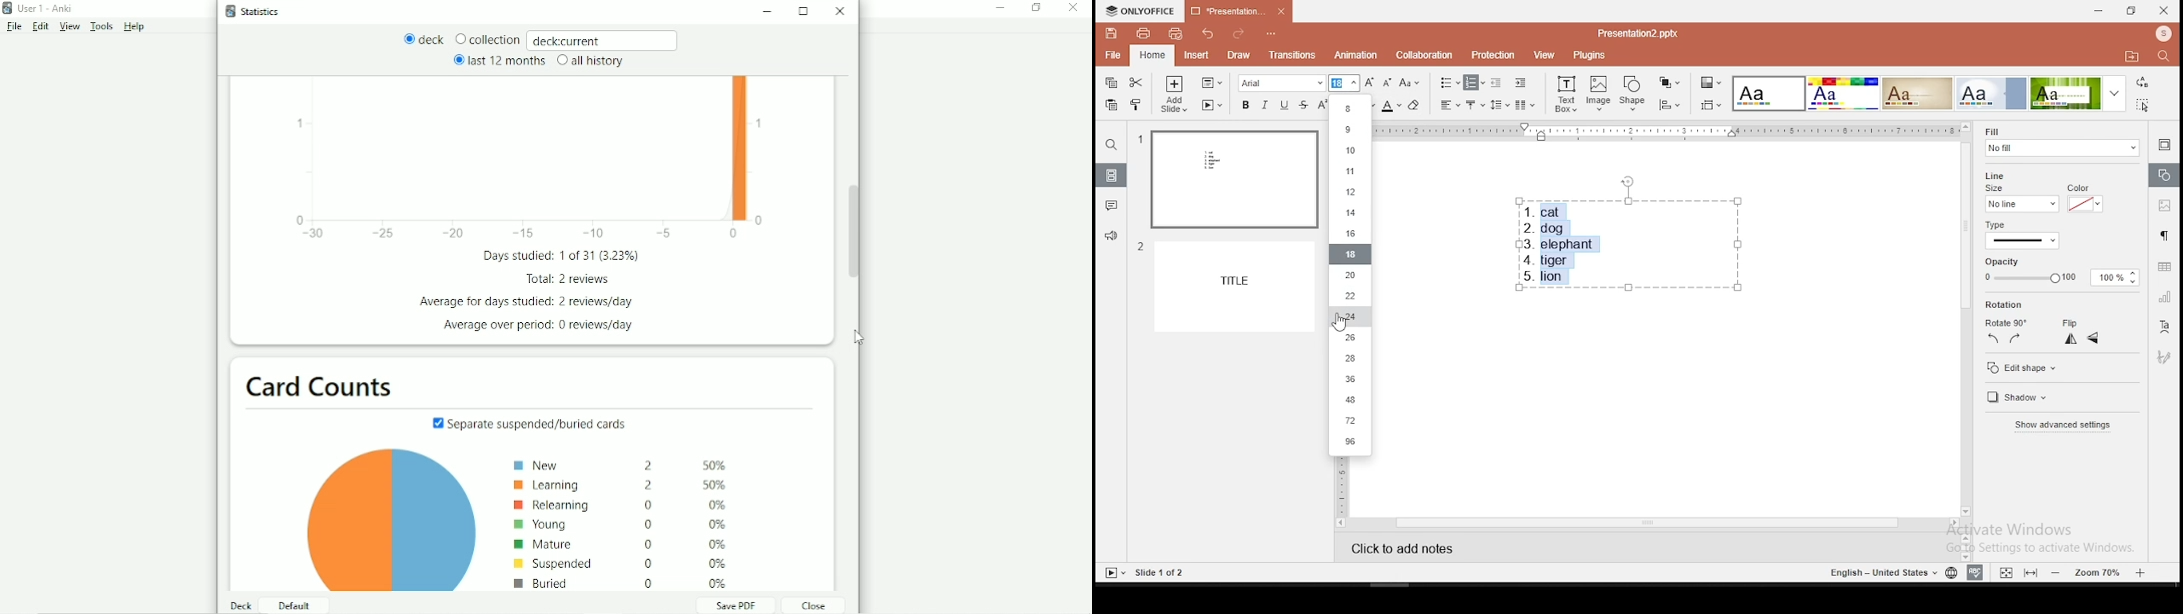 The height and width of the screenshot is (616, 2184). What do you see at coordinates (1372, 83) in the screenshot?
I see `increase font size` at bounding box center [1372, 83].